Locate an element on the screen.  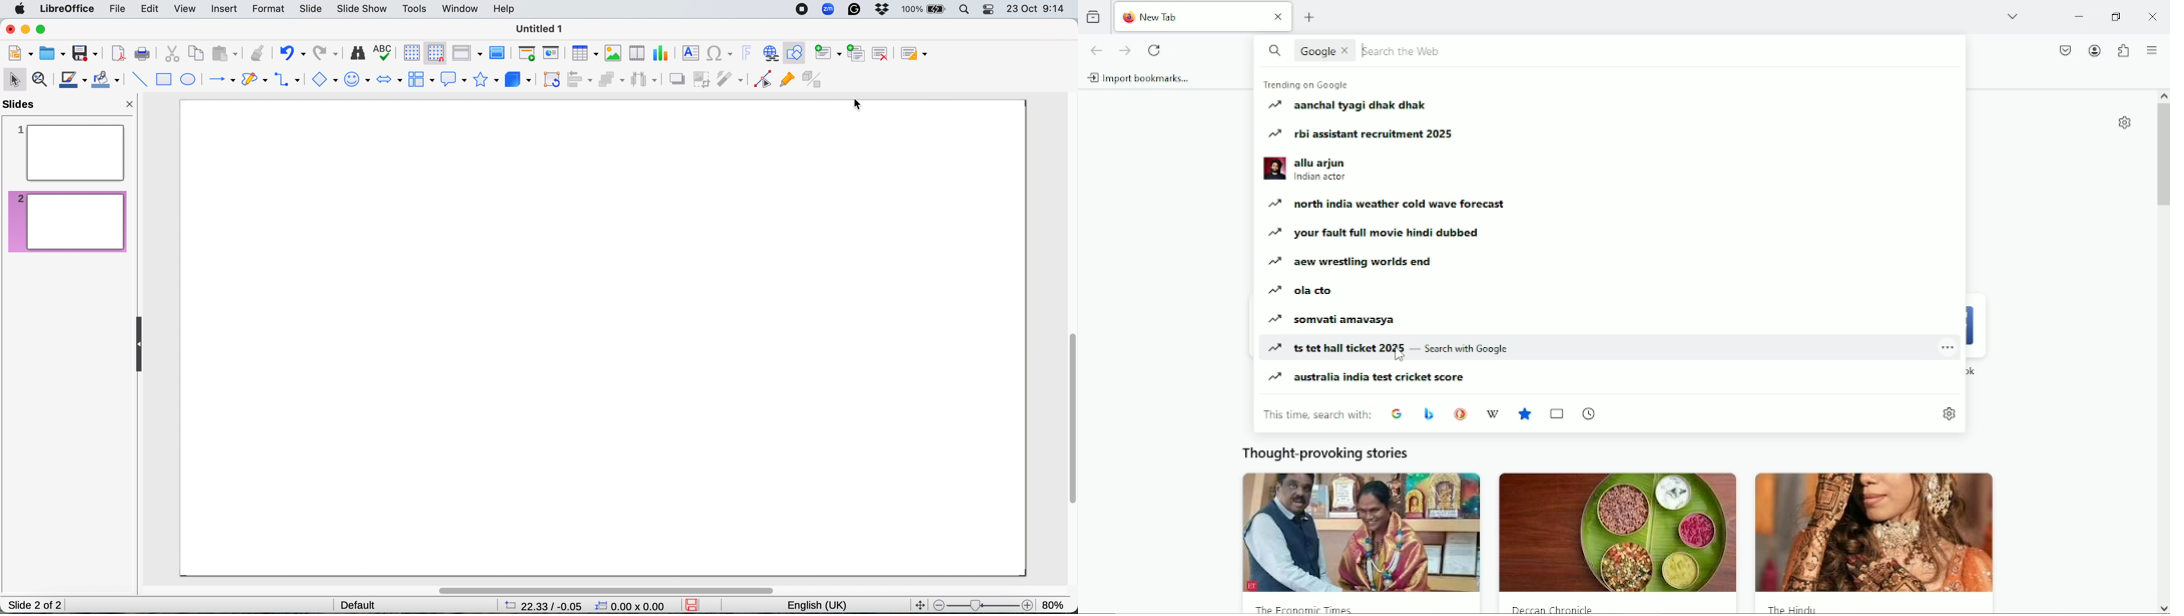
zoom is located at coordinates (830, 10).